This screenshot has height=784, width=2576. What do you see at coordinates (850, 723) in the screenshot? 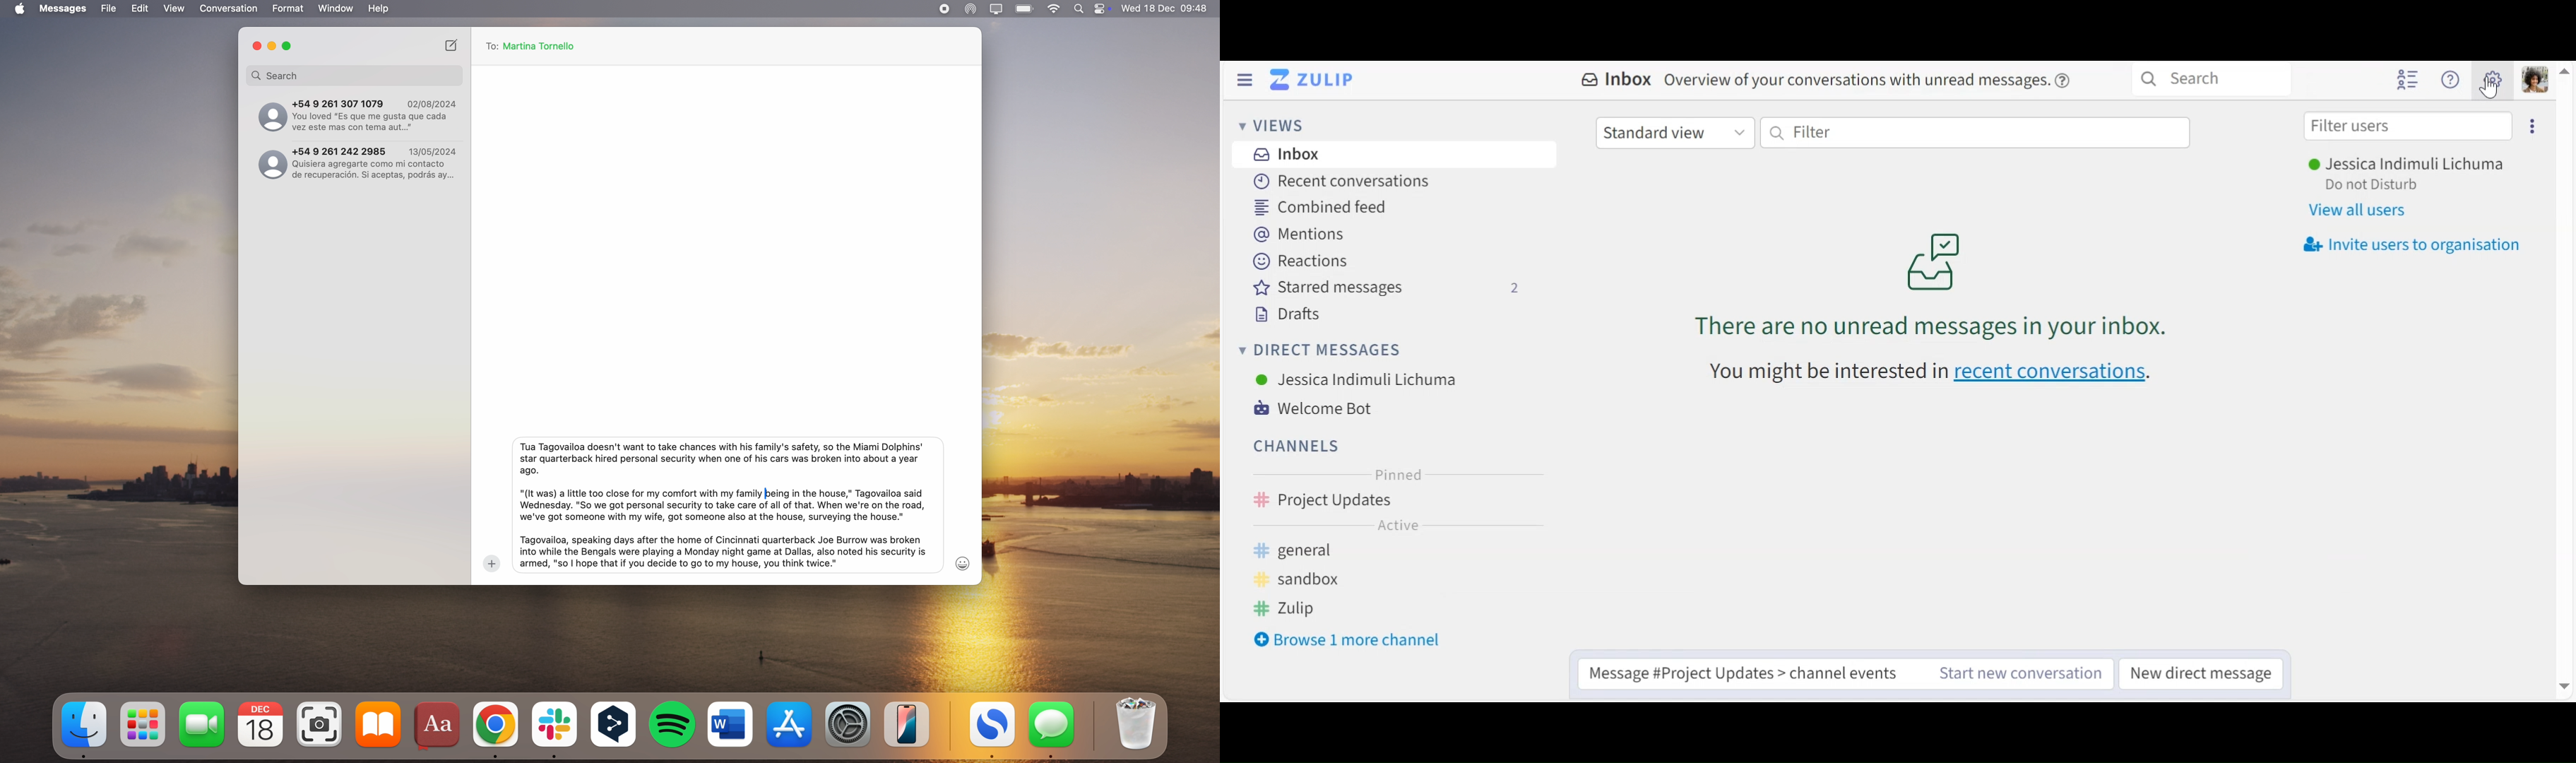
I see `settings` at bounding box center [850, 723].